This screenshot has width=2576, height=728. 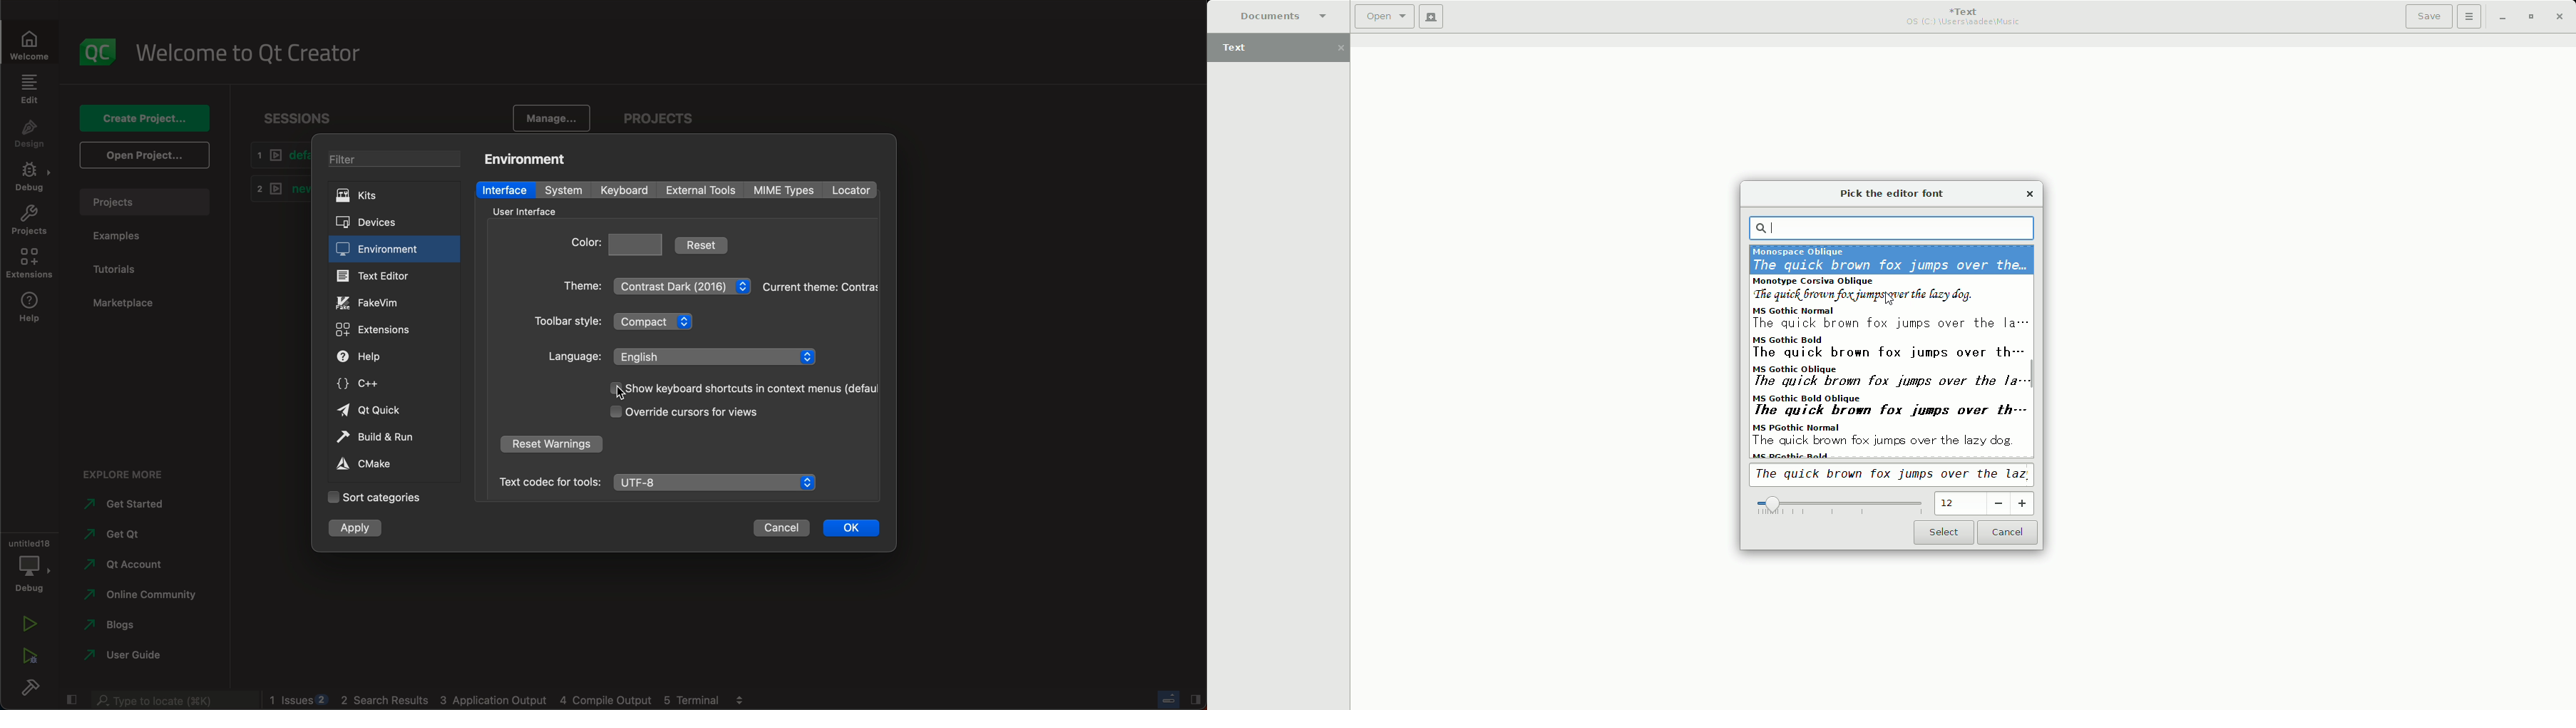 What do you see at coordinates (128, 303) in the screenshot?
I see `marketplace` at bounding box center [128, 303].